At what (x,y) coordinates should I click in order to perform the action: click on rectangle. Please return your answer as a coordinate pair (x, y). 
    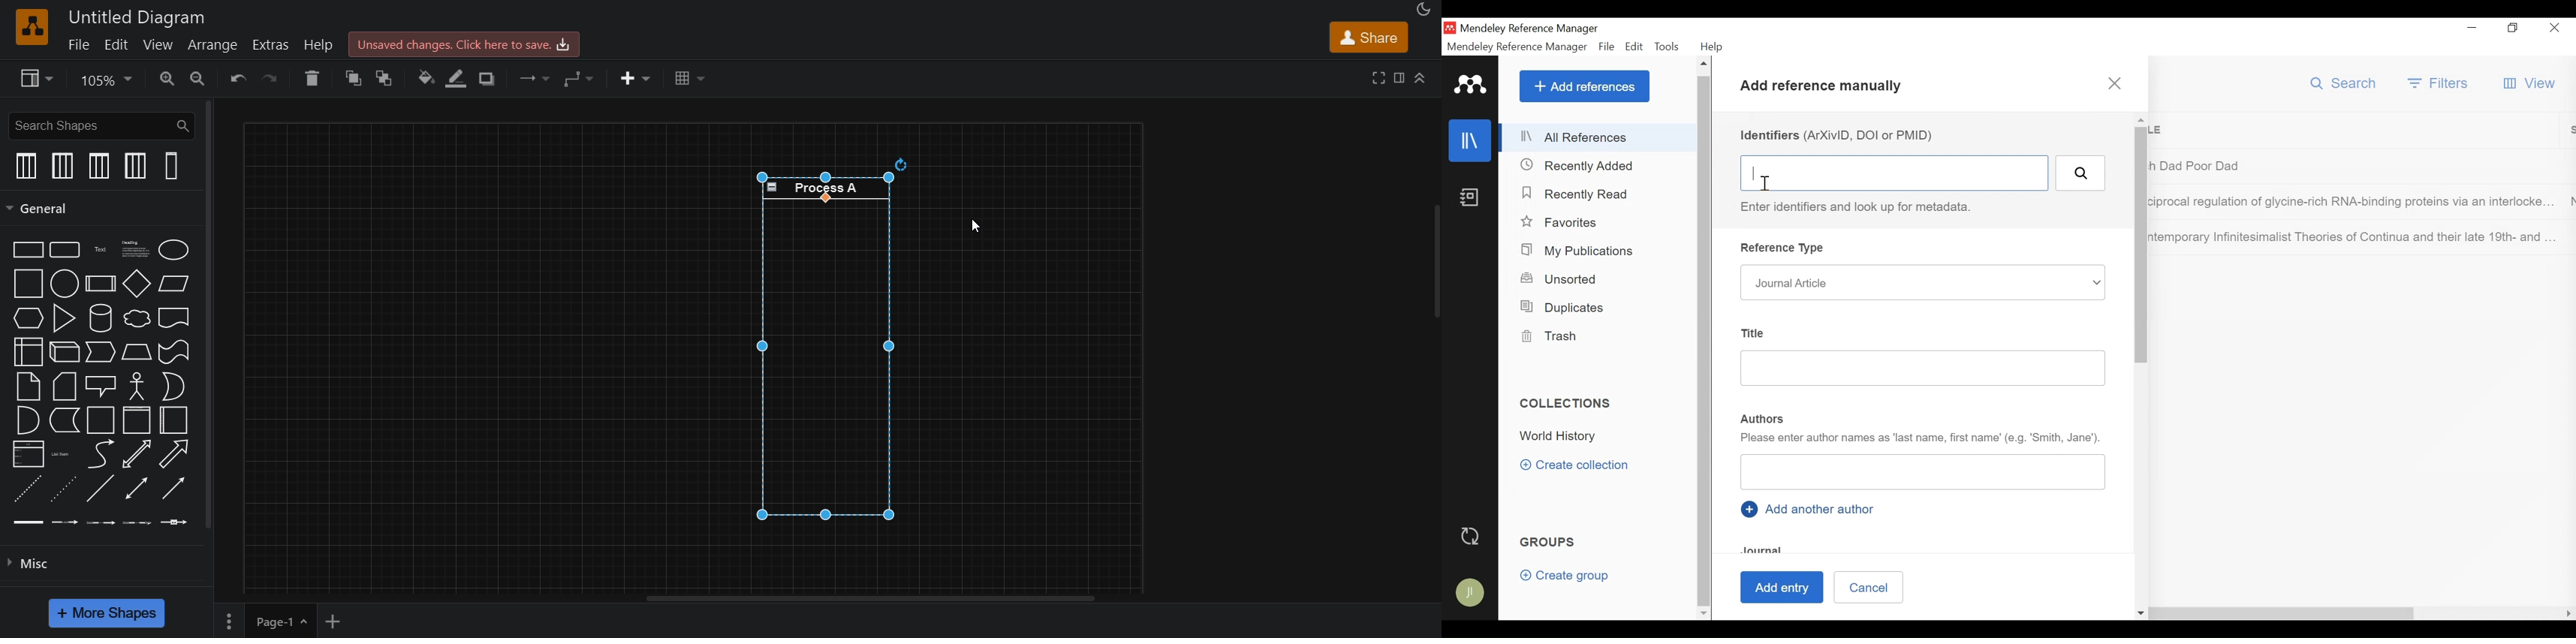
    Looking at the image, I should click on (23, 249).